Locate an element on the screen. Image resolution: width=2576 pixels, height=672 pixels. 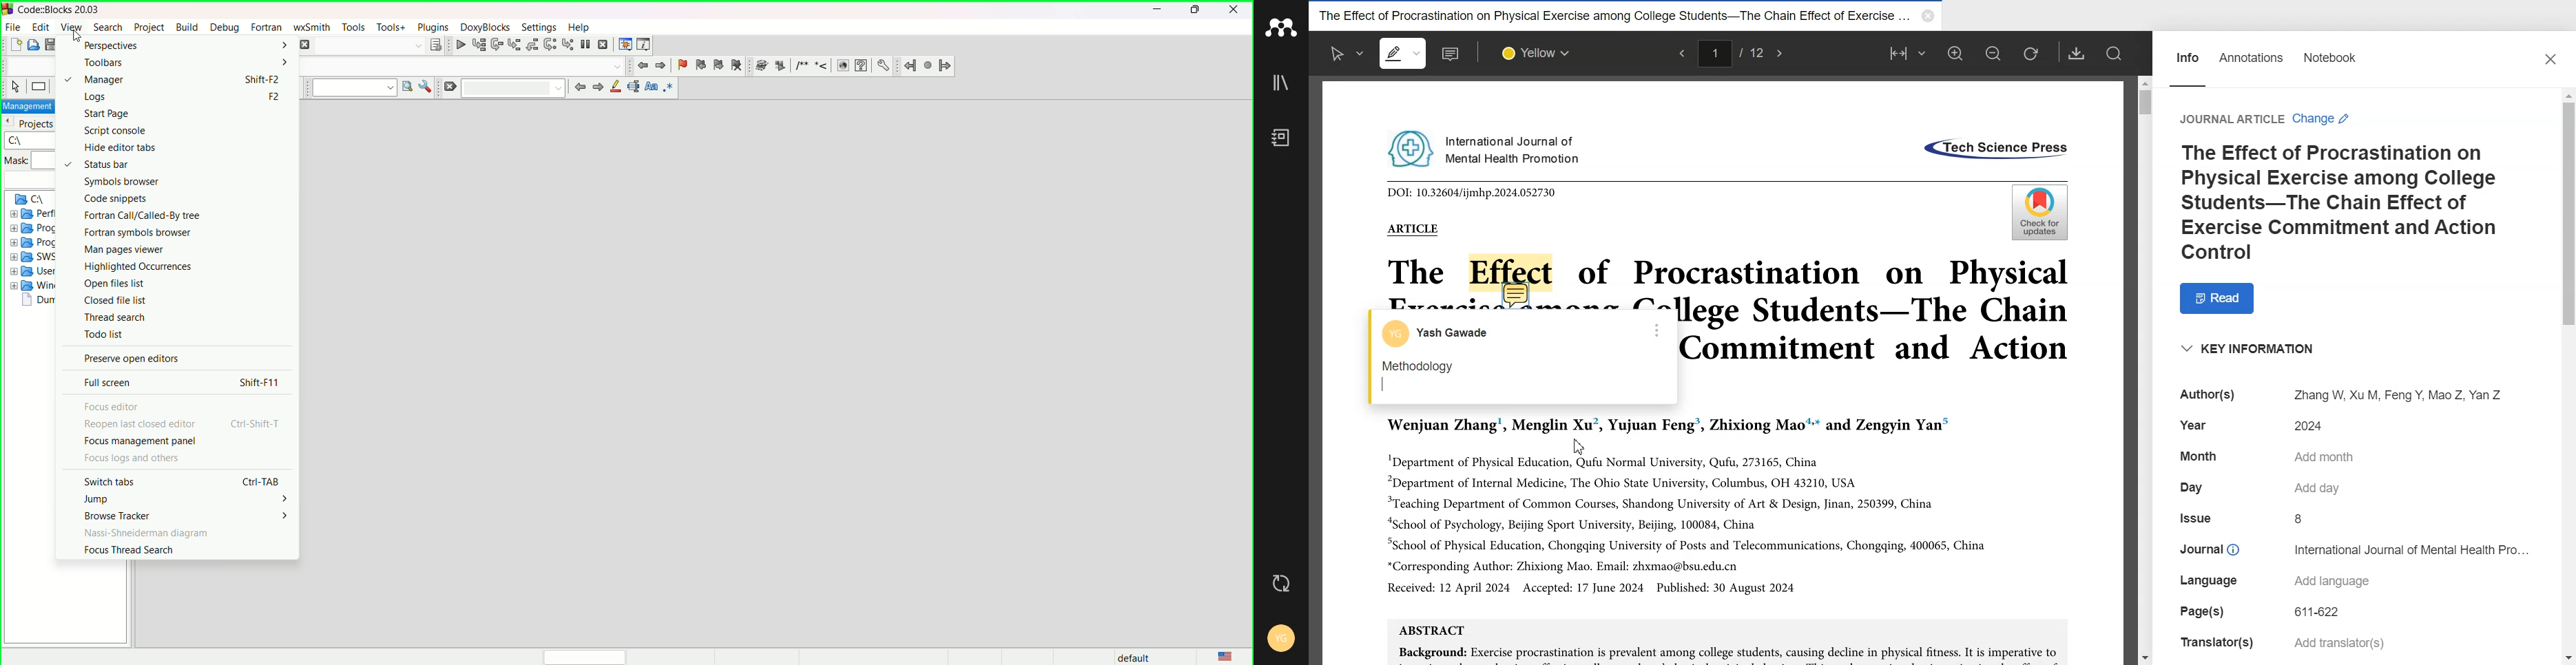
jump is located at coordinates (95, 498).